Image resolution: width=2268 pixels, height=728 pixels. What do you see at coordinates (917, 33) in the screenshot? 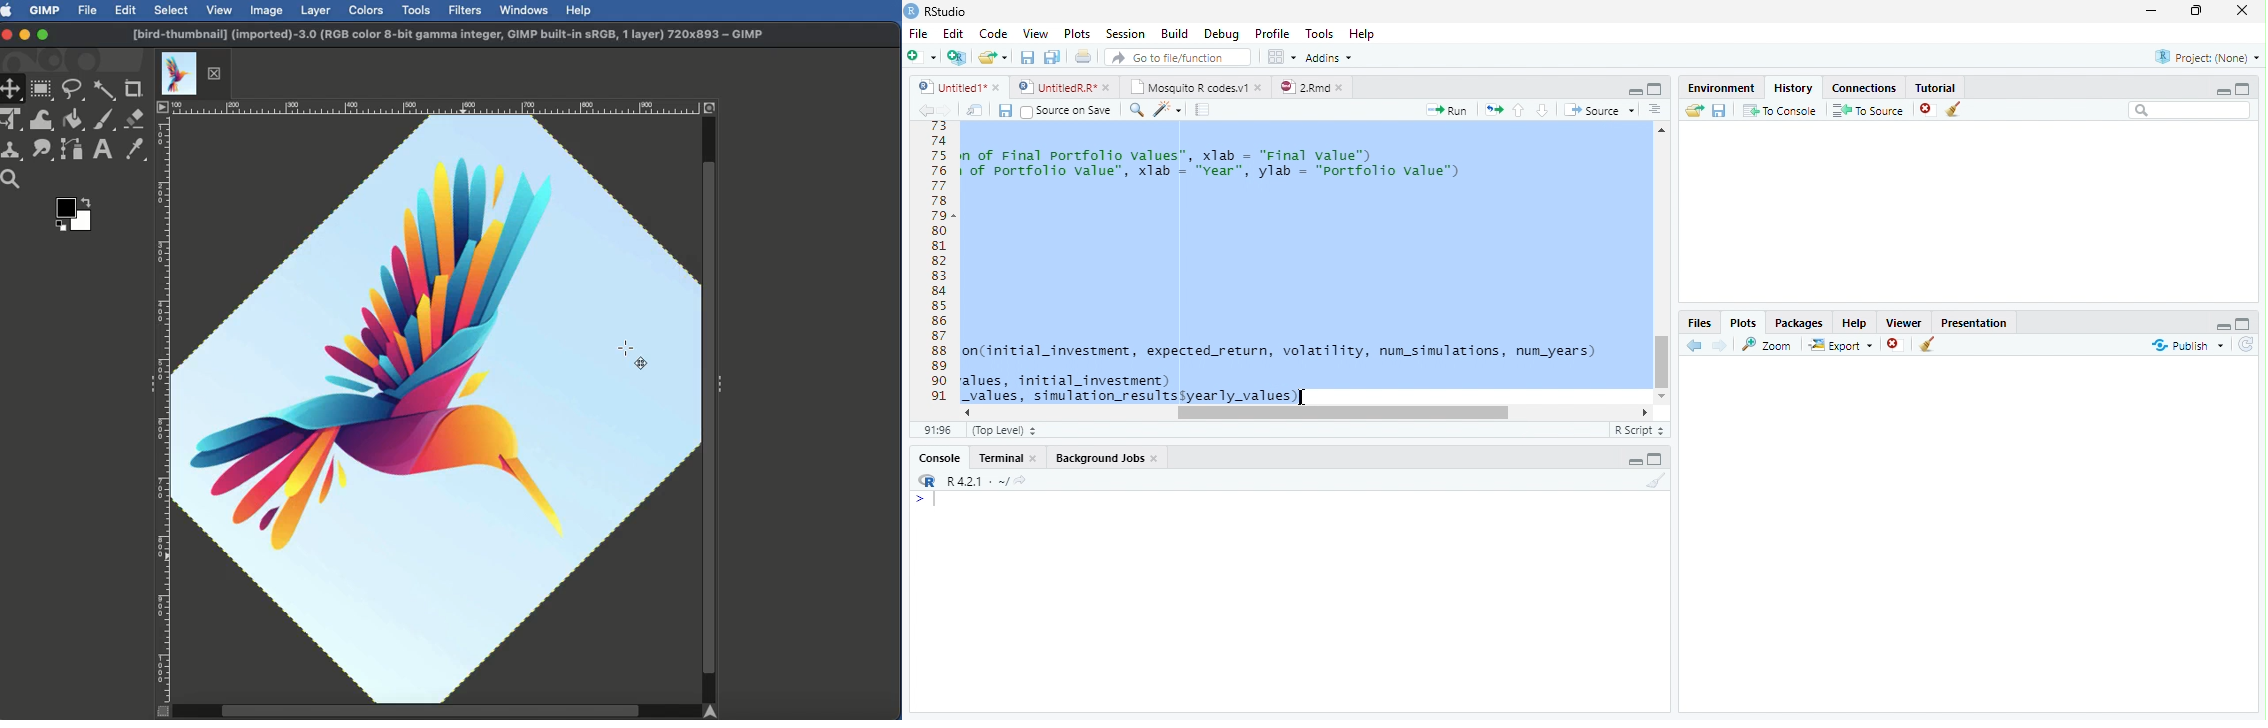
I see `File` at bounding box center [917, 33].